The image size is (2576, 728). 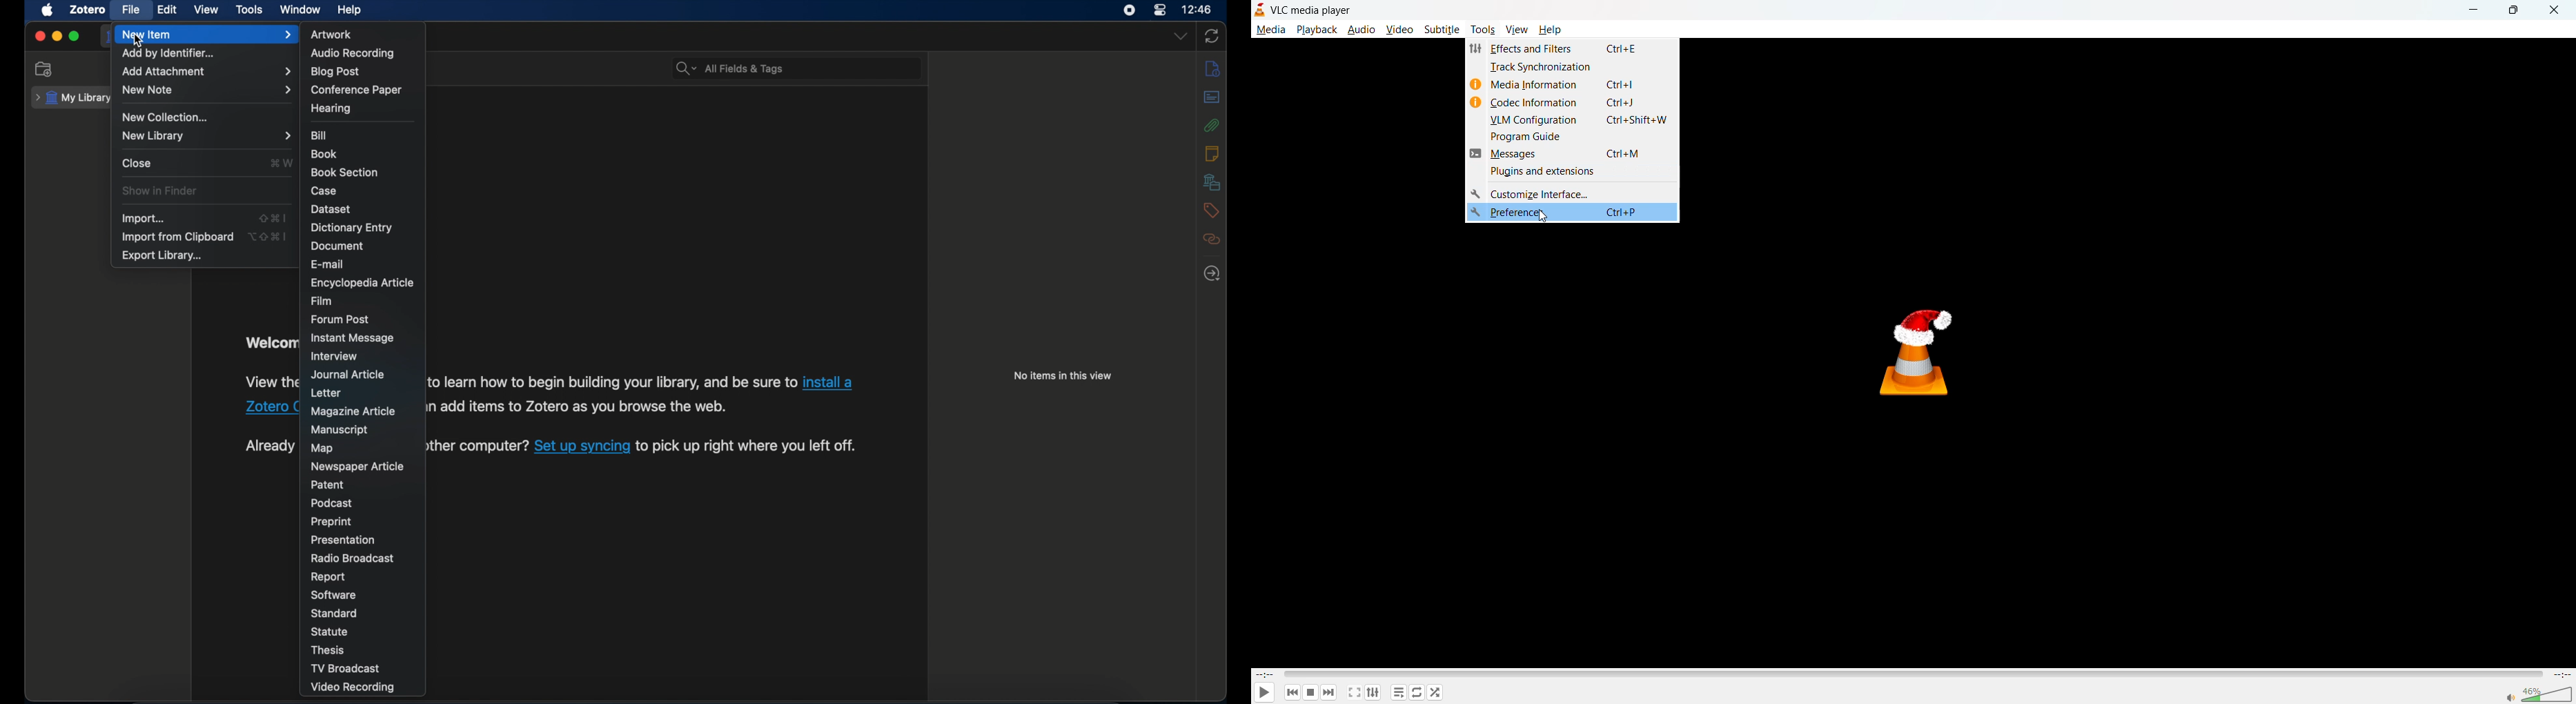 What do you see at coordinates (335, 72) in the screenshot?
I see `blogpost` at bounding box center [335, 72].